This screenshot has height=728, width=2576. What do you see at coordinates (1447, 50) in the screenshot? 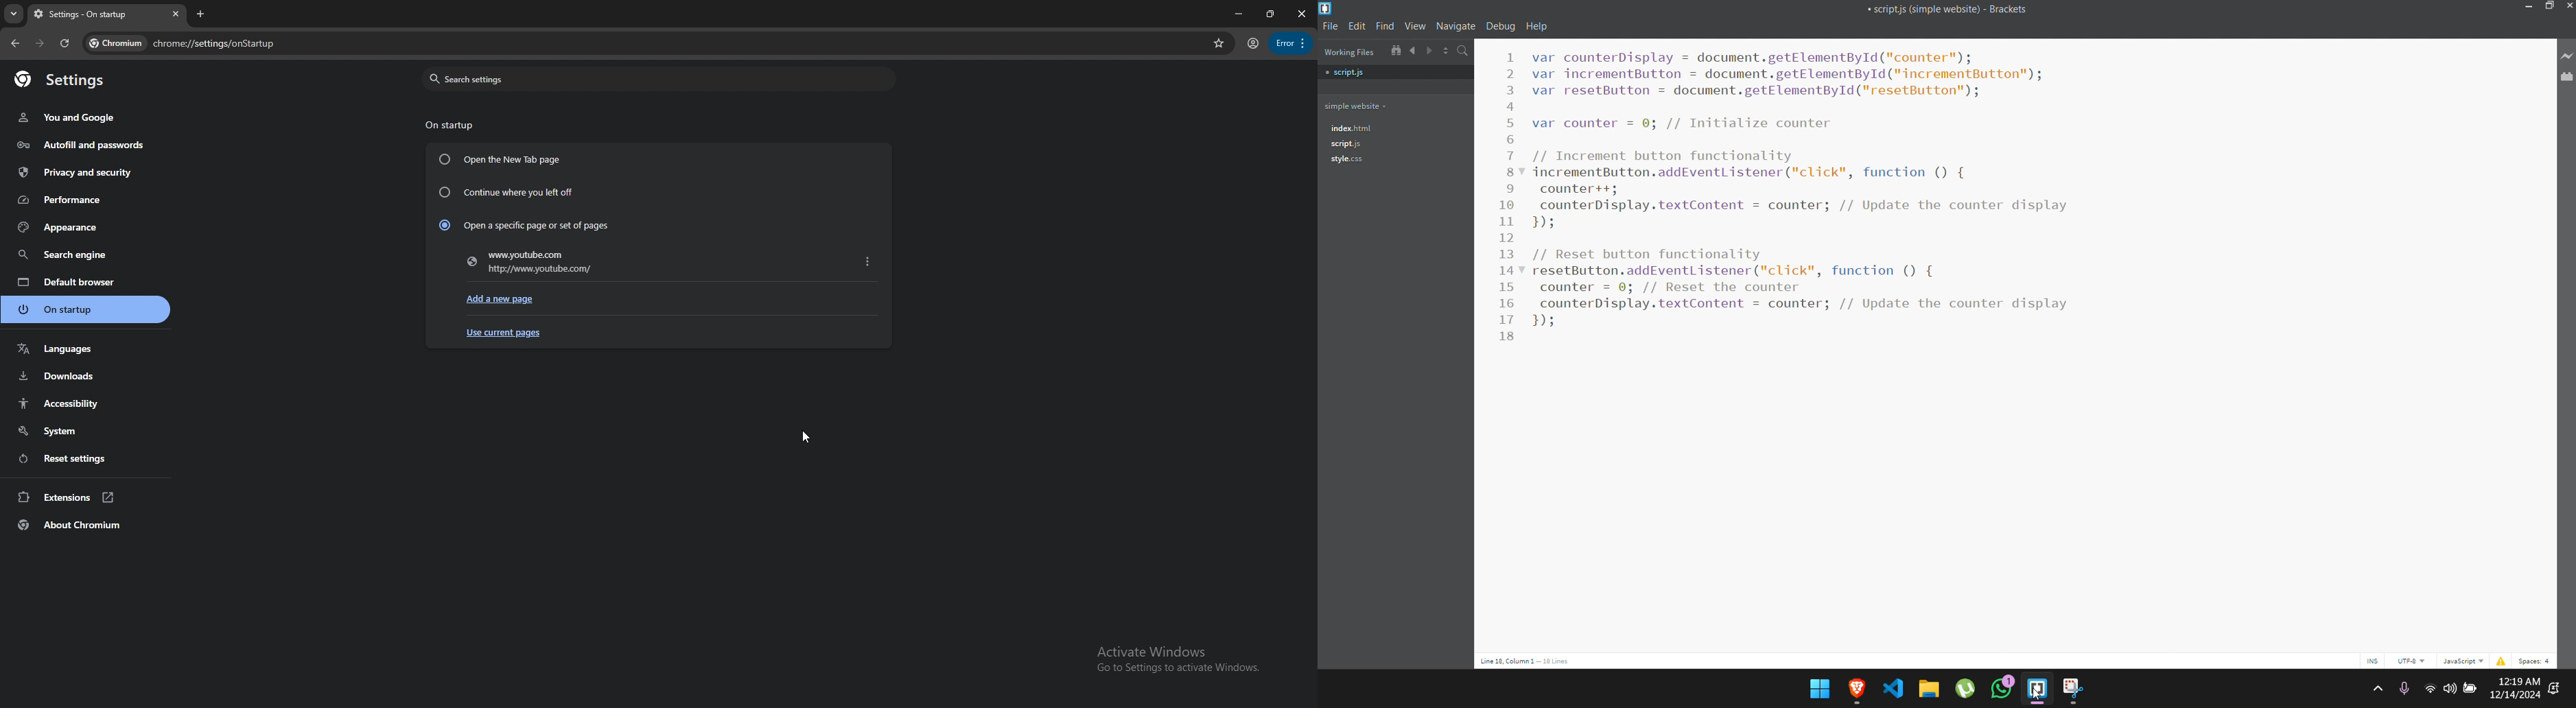
I see `split horizontally/vertically` at bounding box center [1447, 50].